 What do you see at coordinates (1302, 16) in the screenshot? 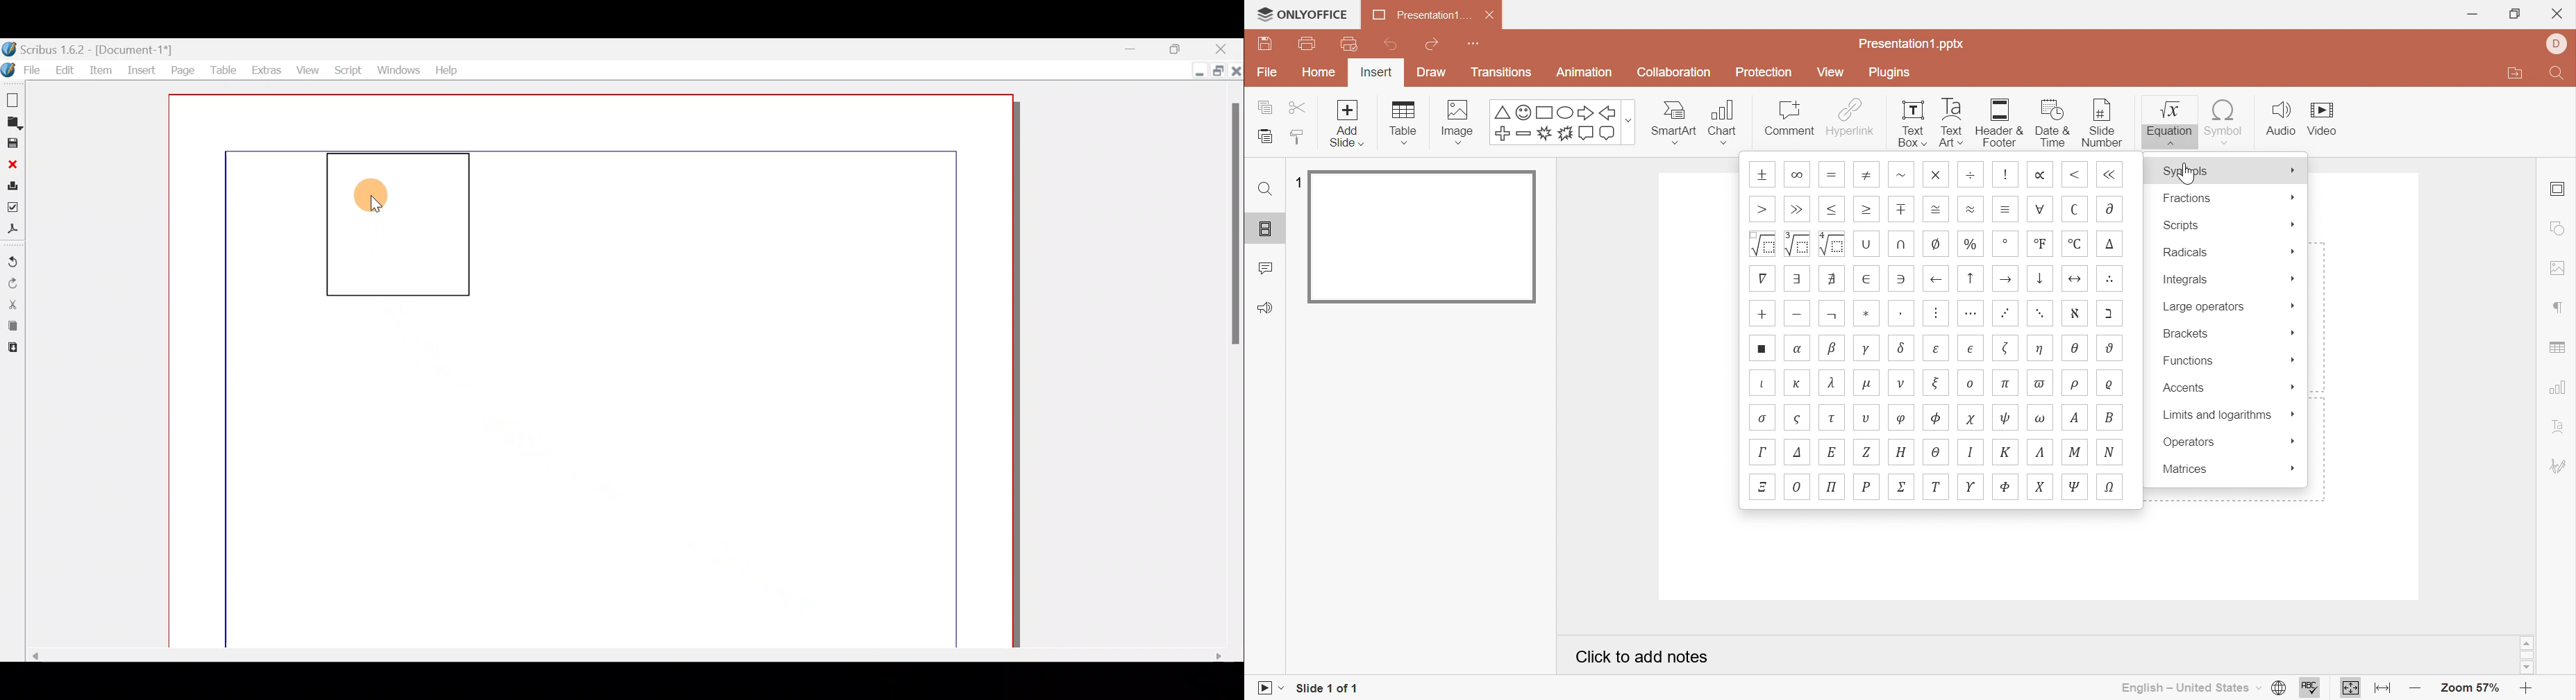
I see `ONLYOFFICE` at bounding box center [1302, 16].